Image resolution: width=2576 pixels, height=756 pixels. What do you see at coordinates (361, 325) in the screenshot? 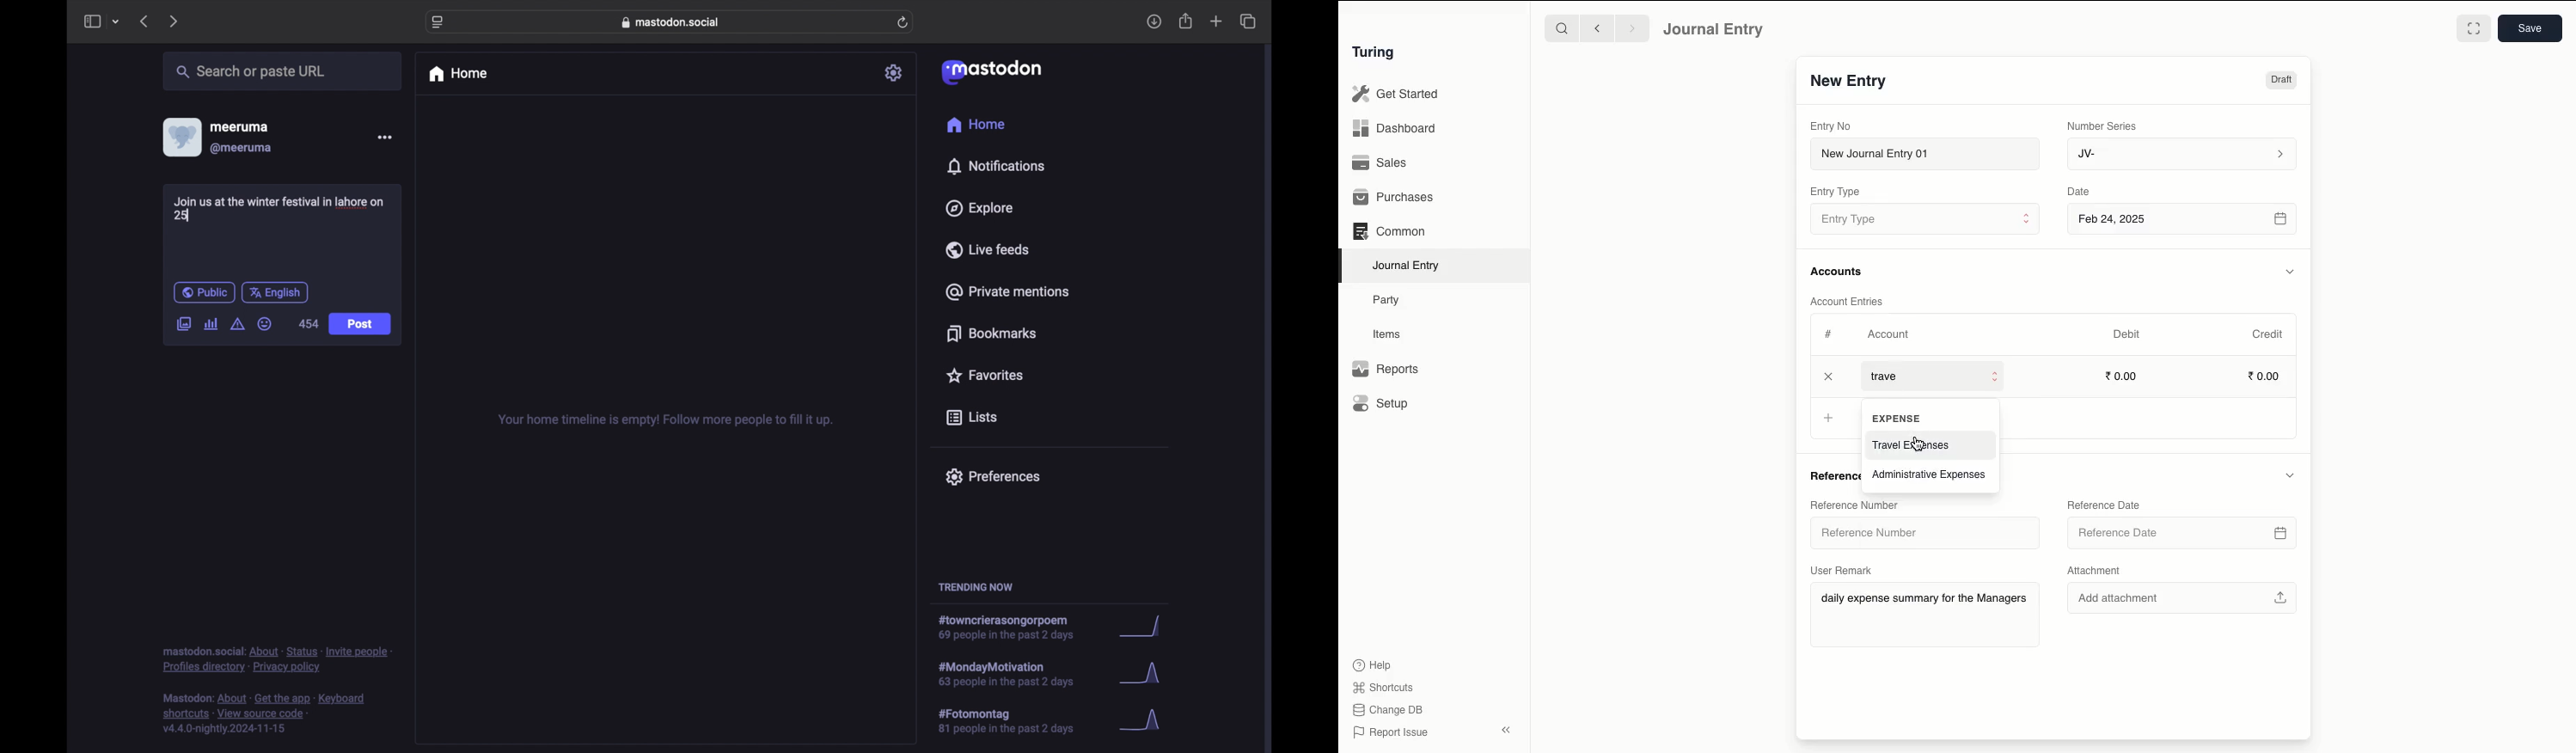
I see `Post` at bounding box center [361, 325].